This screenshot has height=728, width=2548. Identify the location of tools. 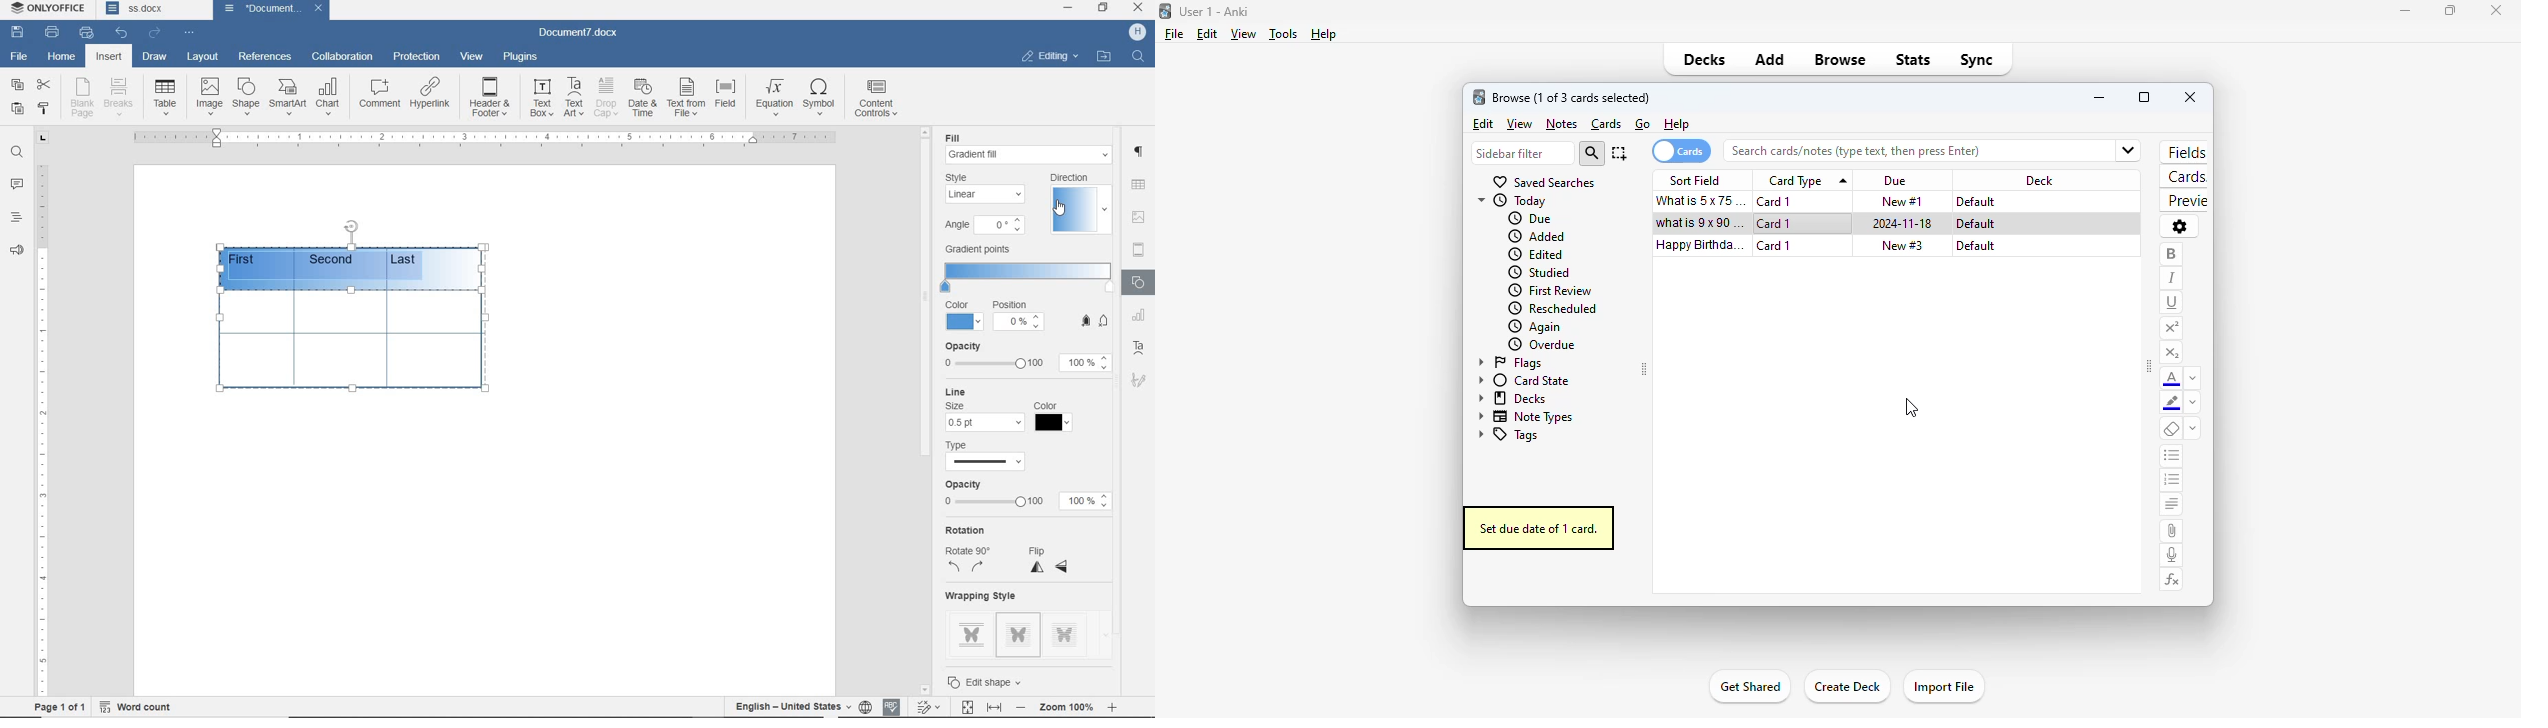
(1283, 34).